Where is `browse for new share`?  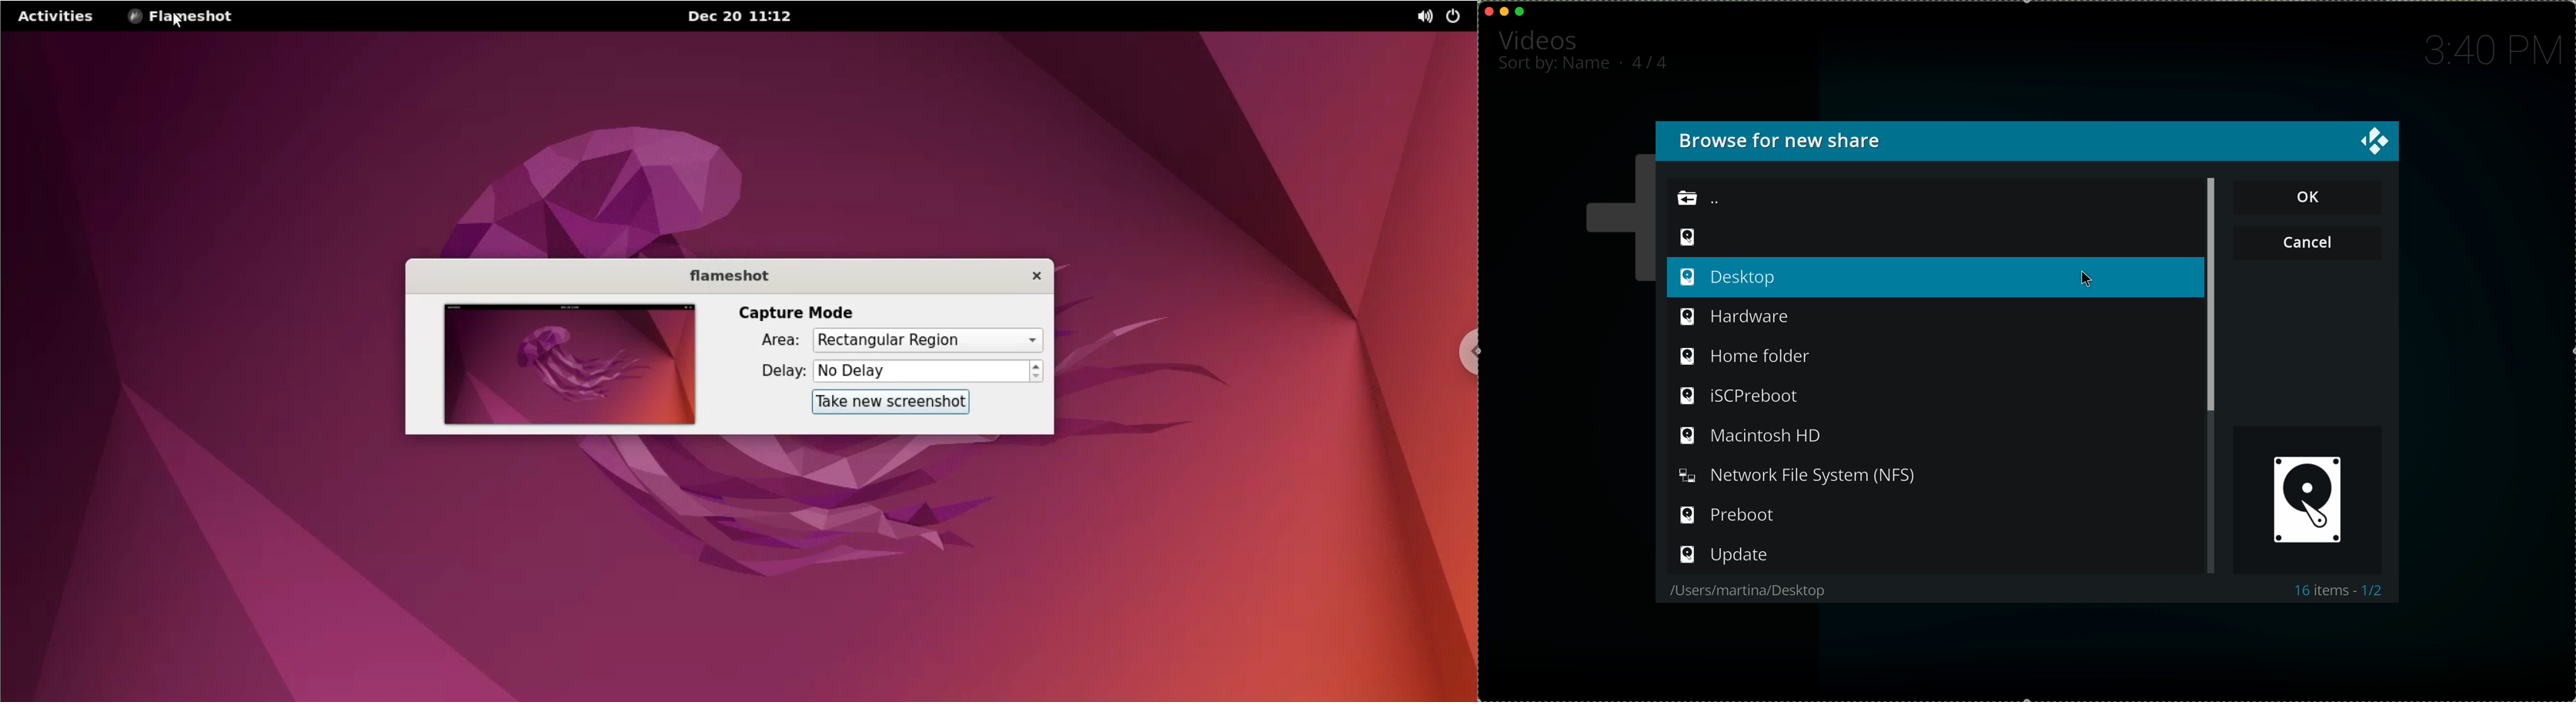 browse for new share is located at coordinates (1778, 140).